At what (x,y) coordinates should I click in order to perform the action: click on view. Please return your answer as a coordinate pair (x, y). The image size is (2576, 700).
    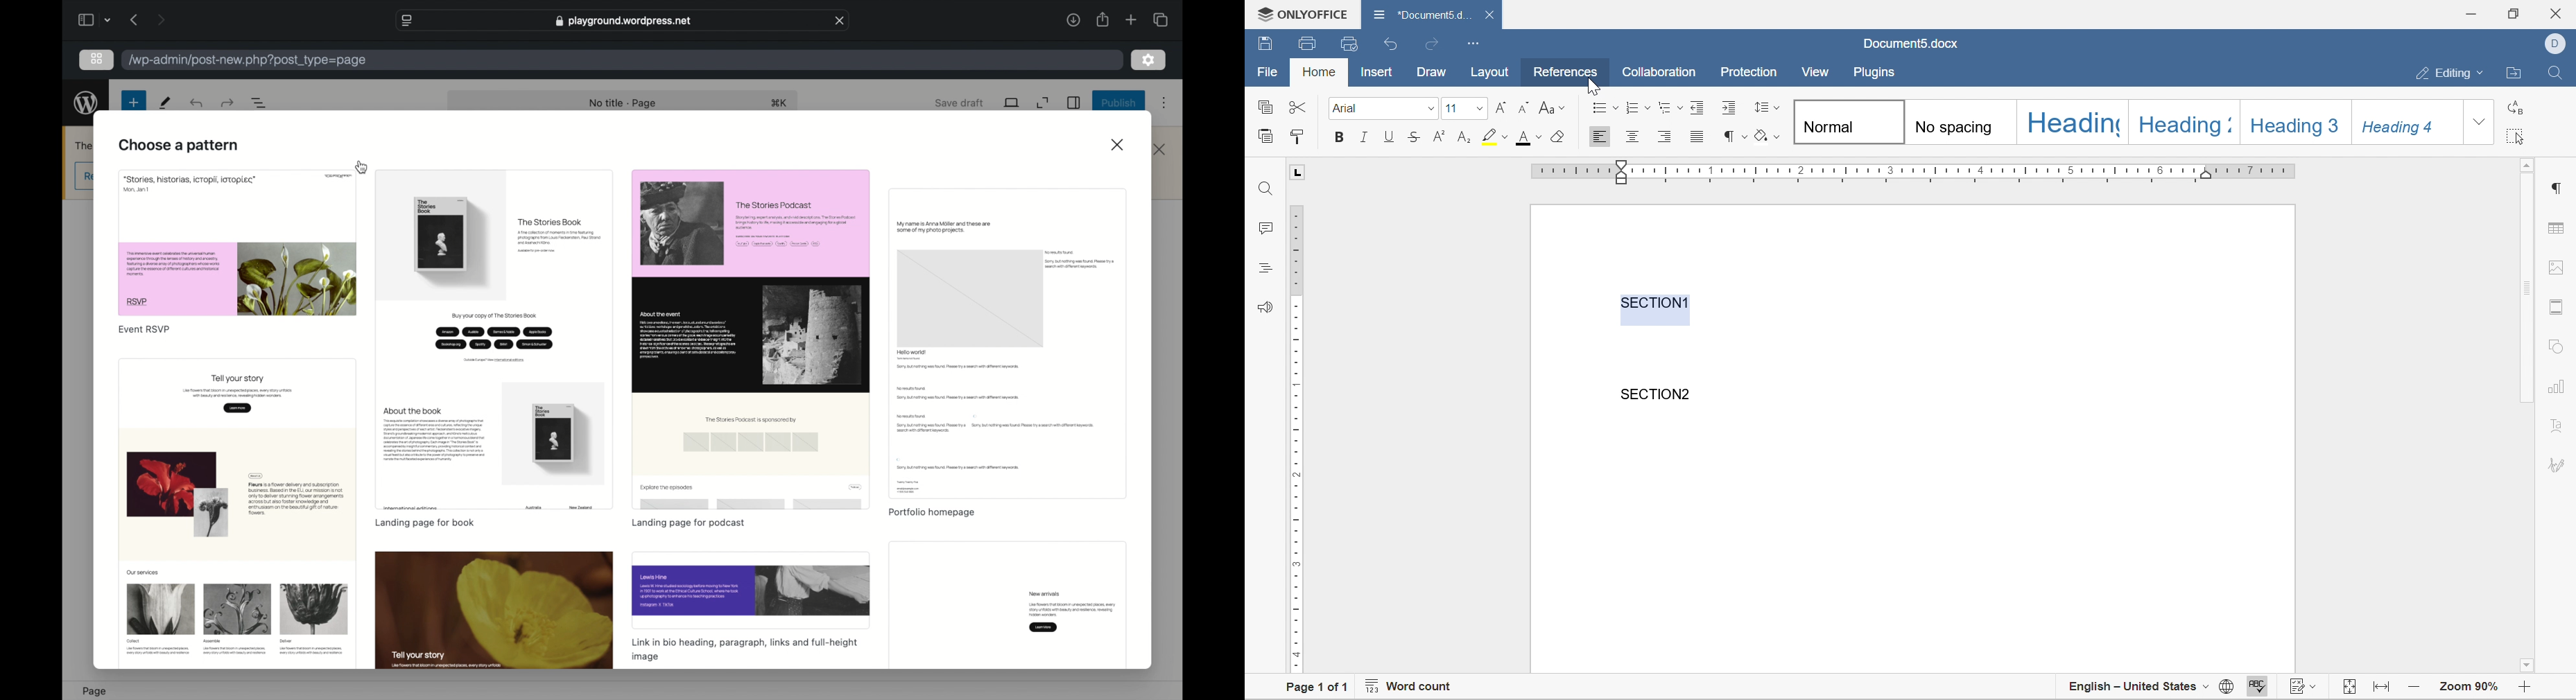
    Looking at the image, I should click on (1816, 71).